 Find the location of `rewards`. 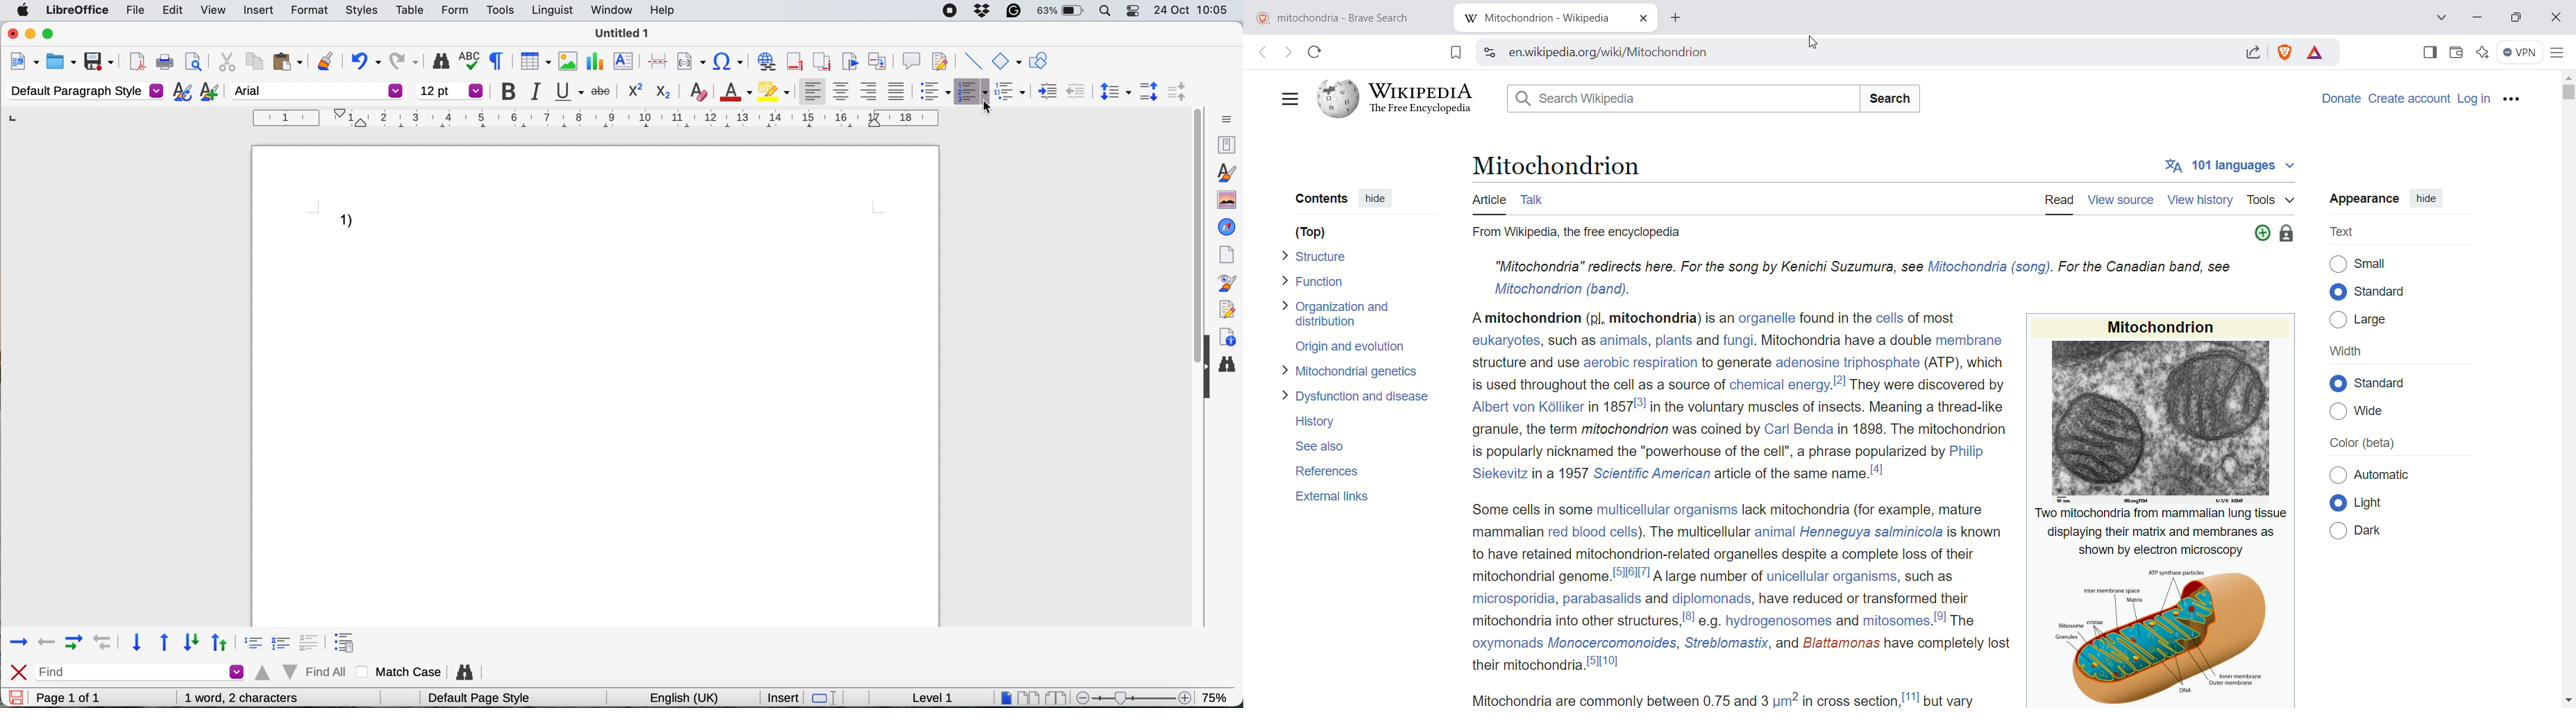

rewards is located at coordinates (2316, 51).